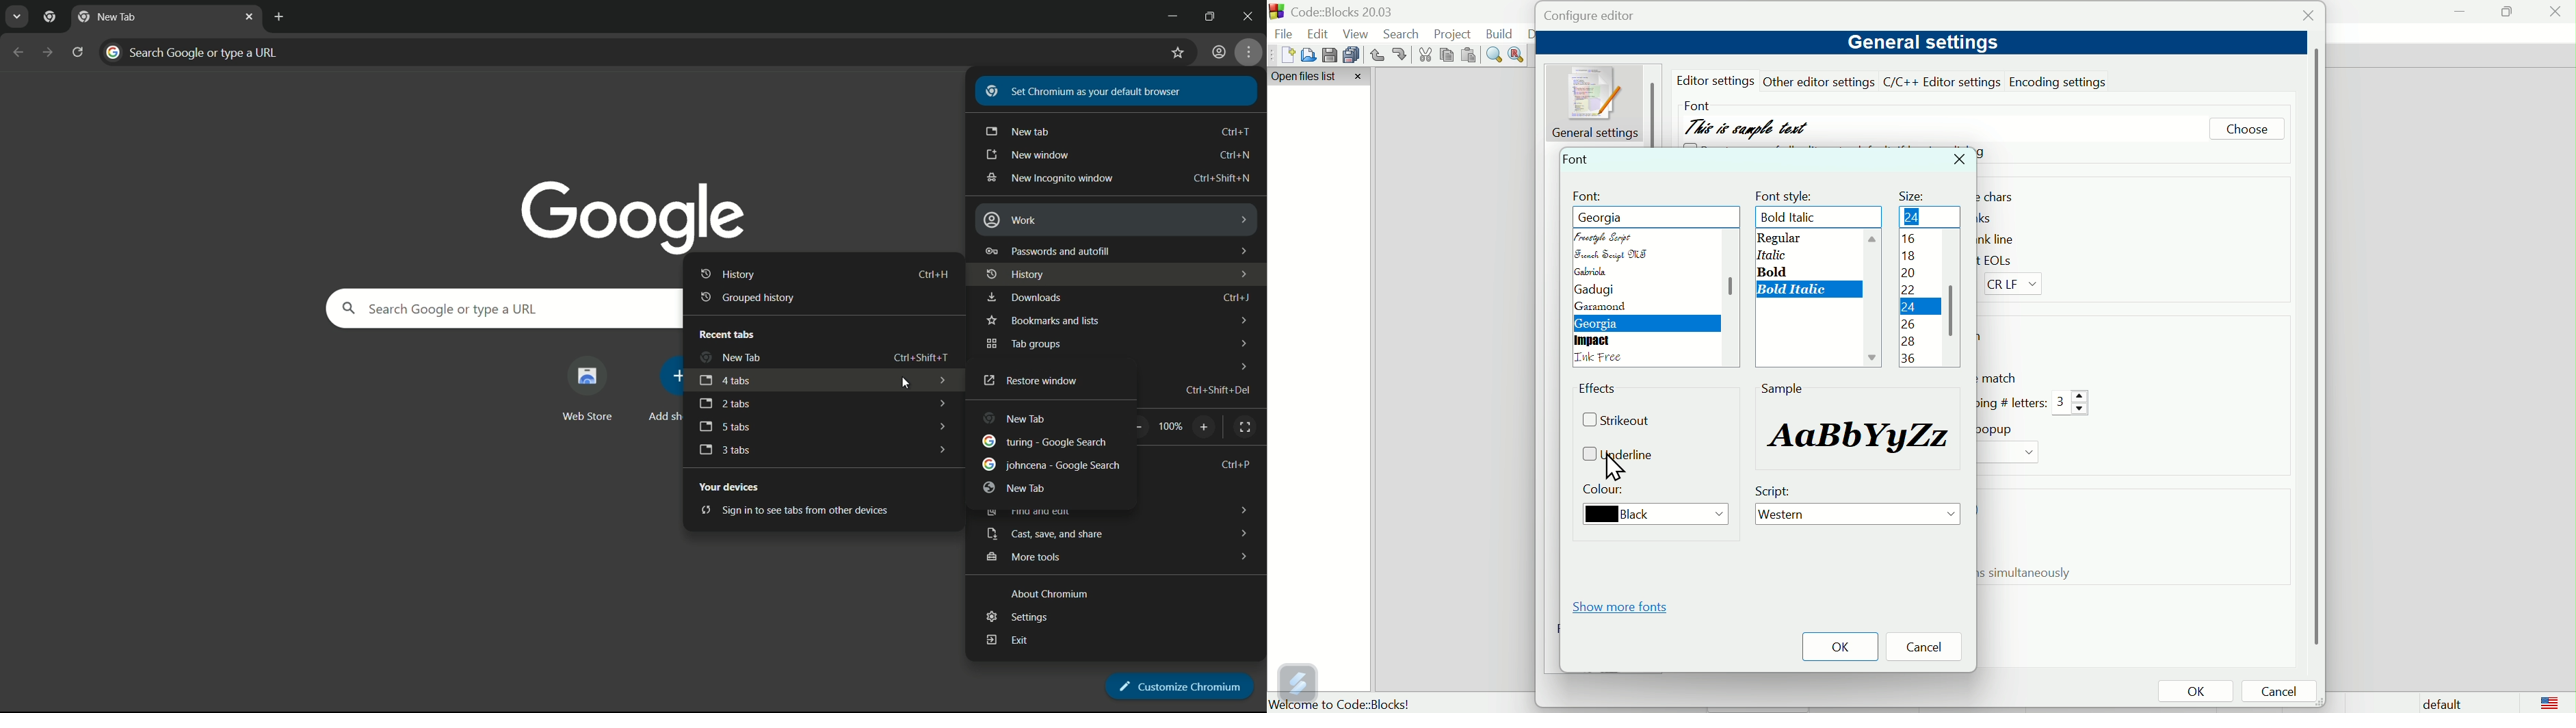  What do you see at coordinates (500, 308) in the screenshot?
I see `search google or type a url` at bounding box center [500, 308].